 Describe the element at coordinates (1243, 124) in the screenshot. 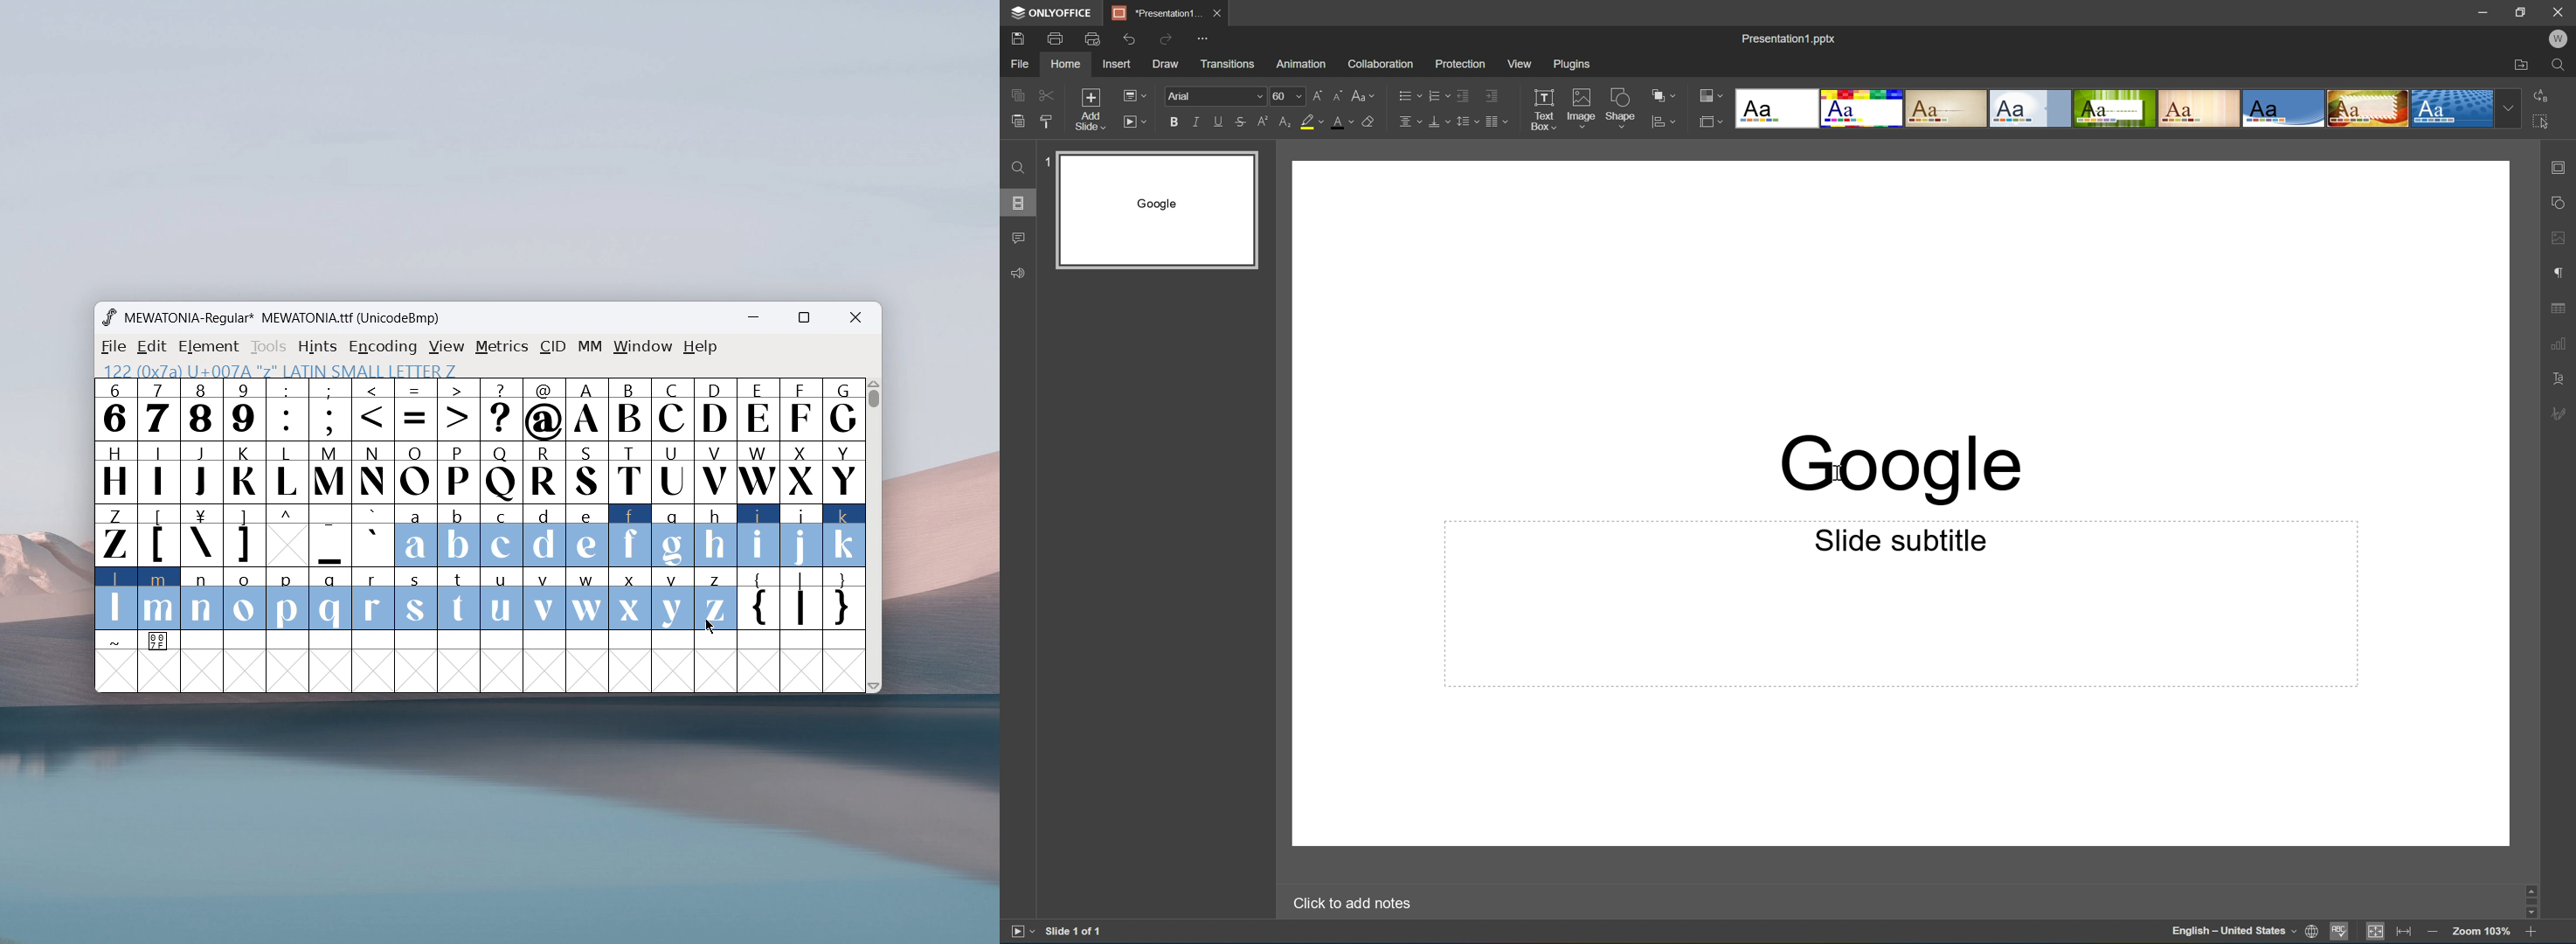

I see `Strikethrough` at that location.